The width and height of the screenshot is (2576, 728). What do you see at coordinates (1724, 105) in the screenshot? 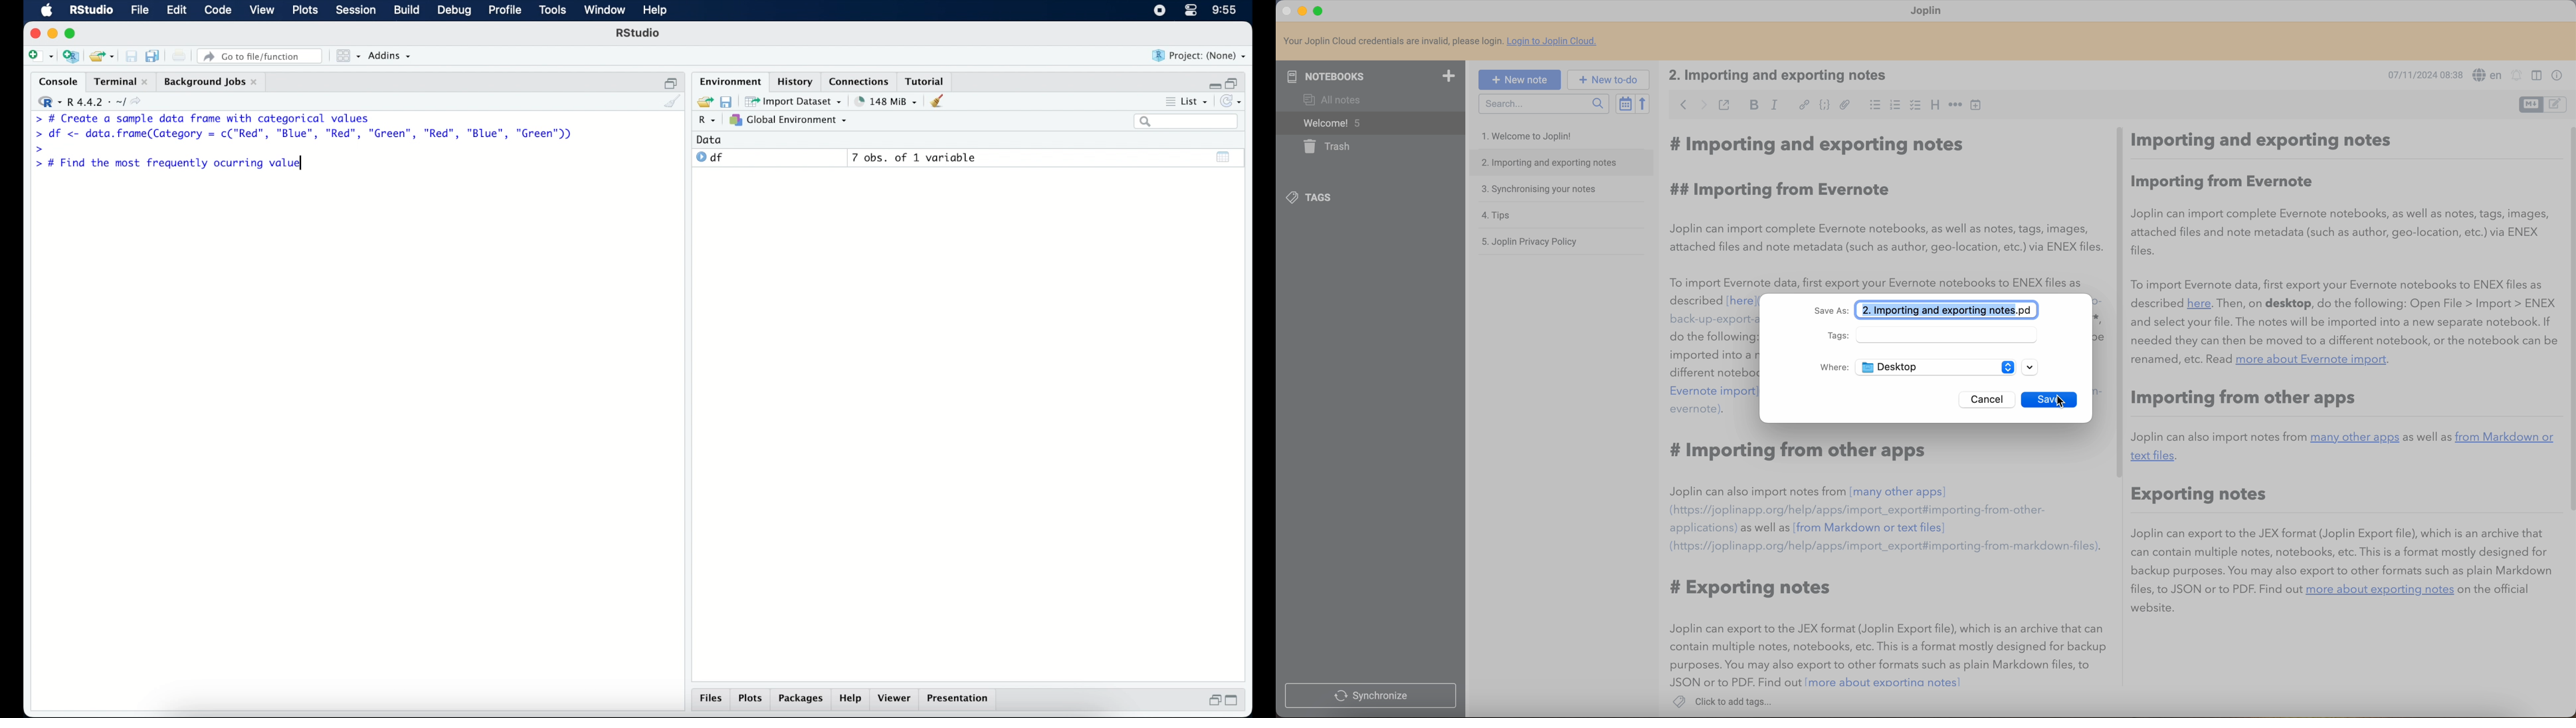
I see `toggle external editing` at bounding box center [1724, 105].